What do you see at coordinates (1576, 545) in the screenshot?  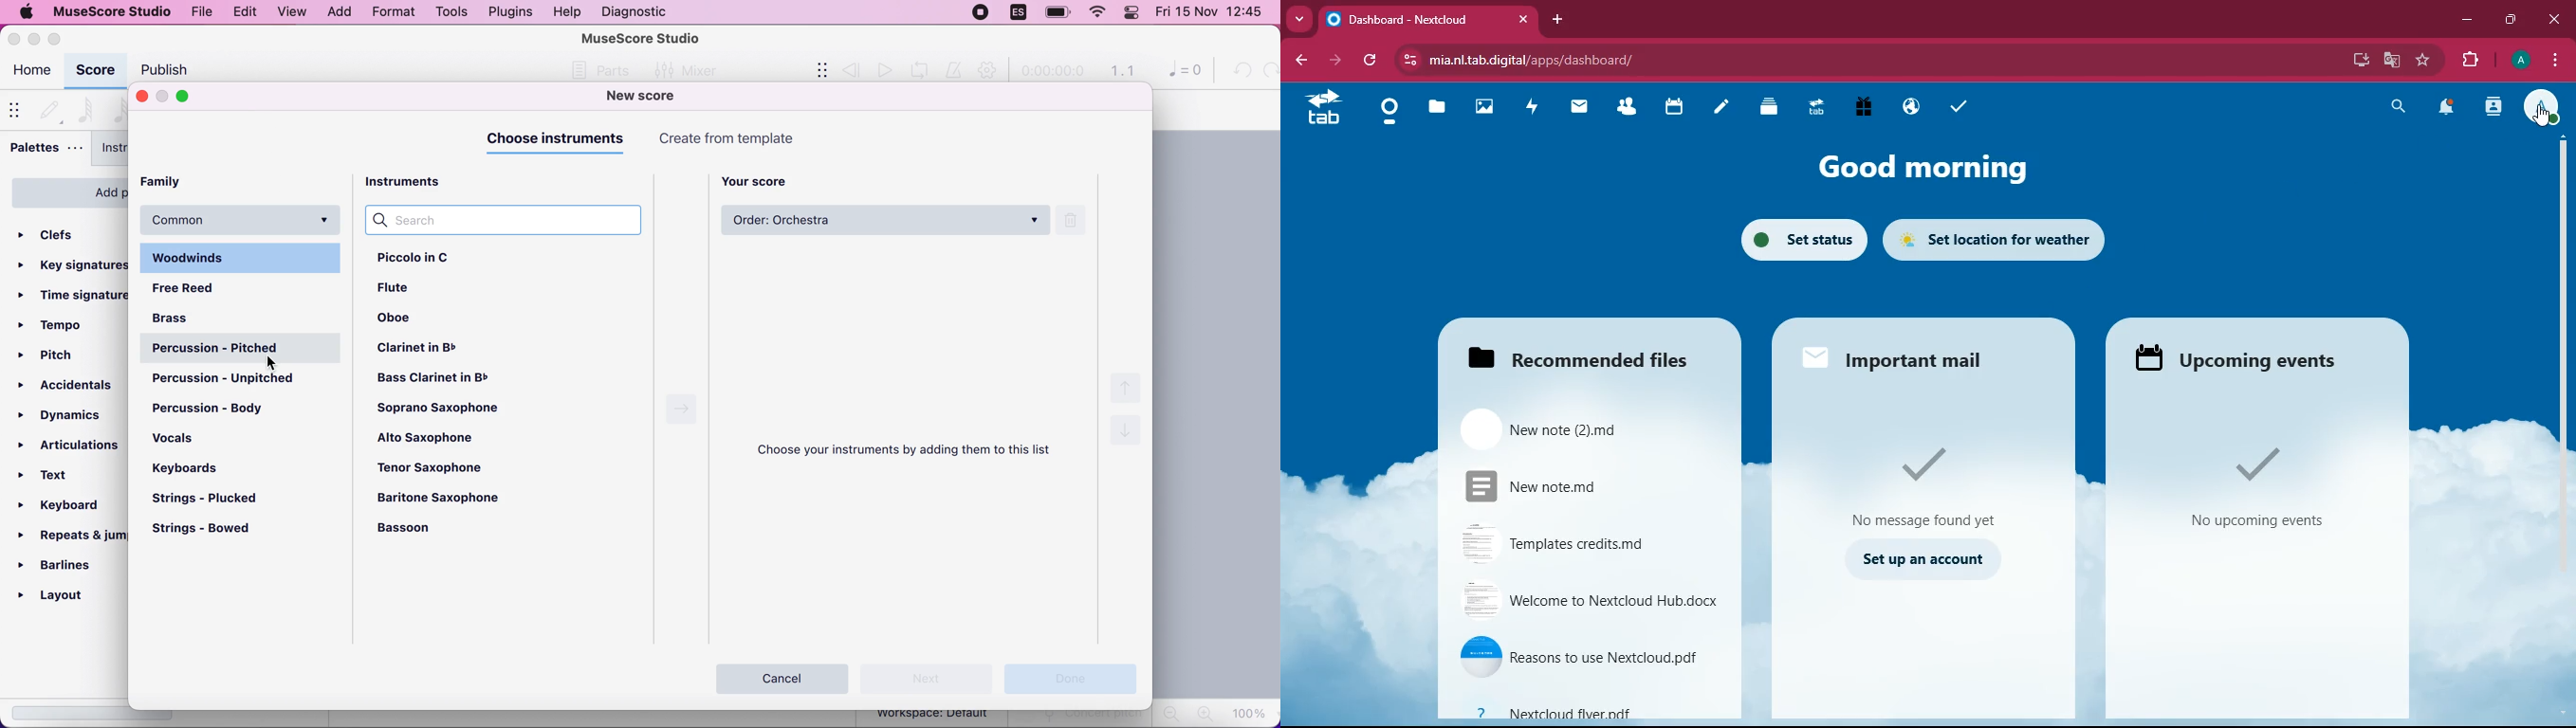 I see `file` at bounding box center [1576, 545].